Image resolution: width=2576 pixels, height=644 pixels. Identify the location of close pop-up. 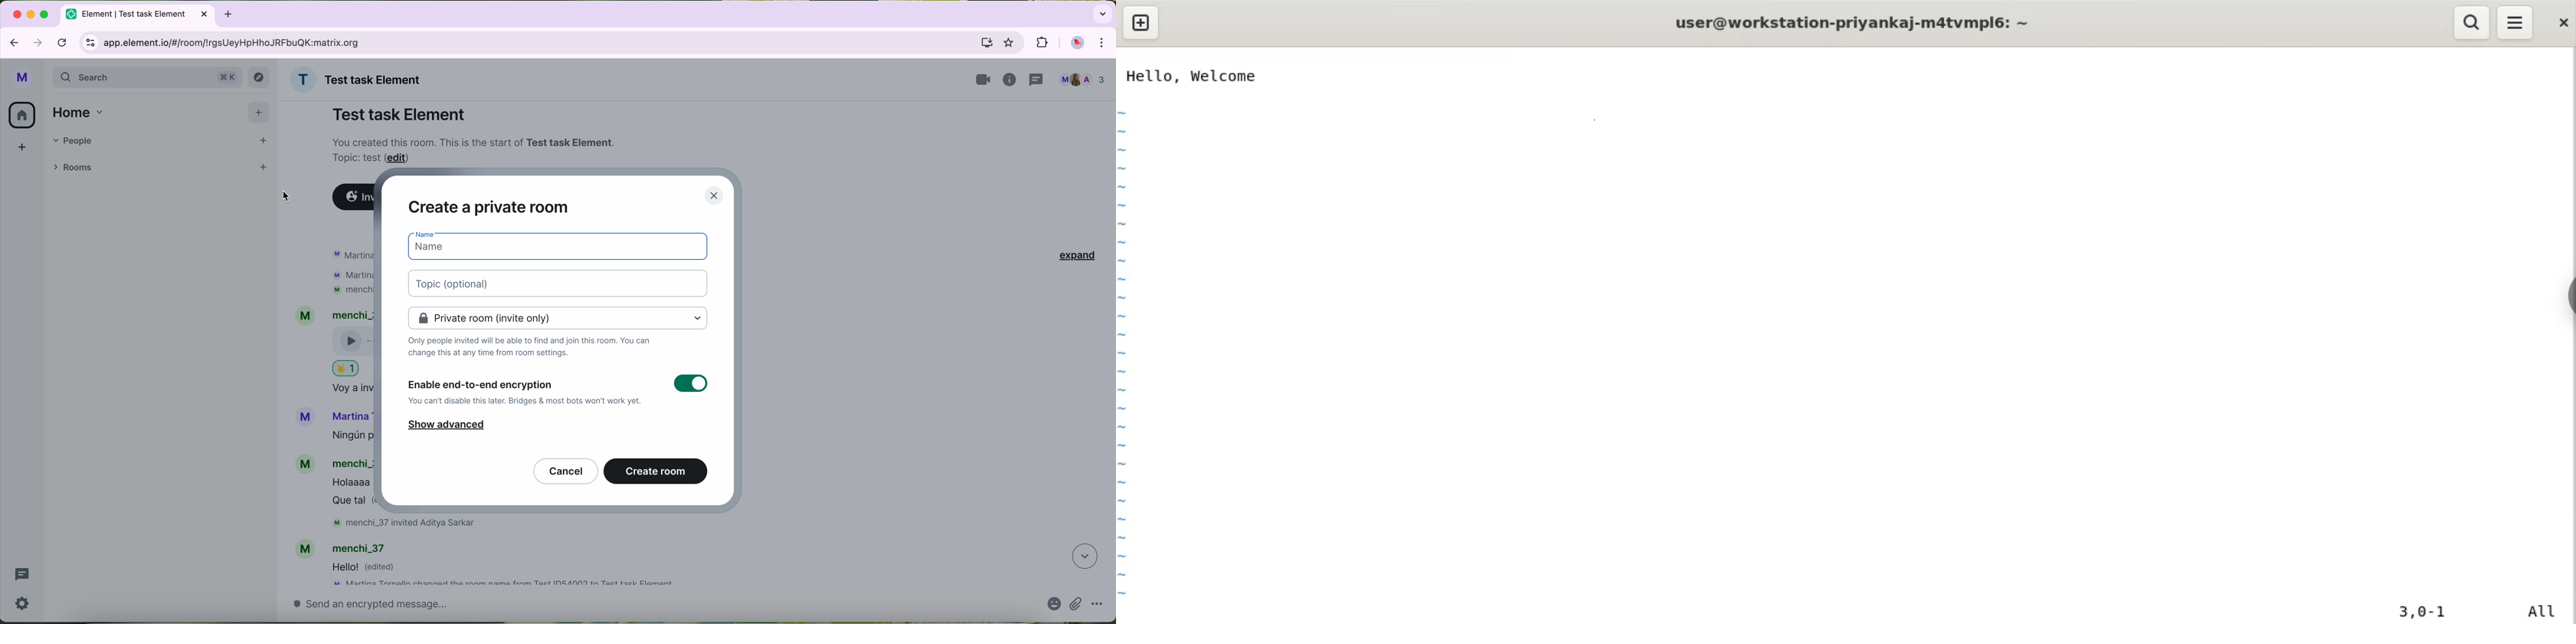
(716, 195).